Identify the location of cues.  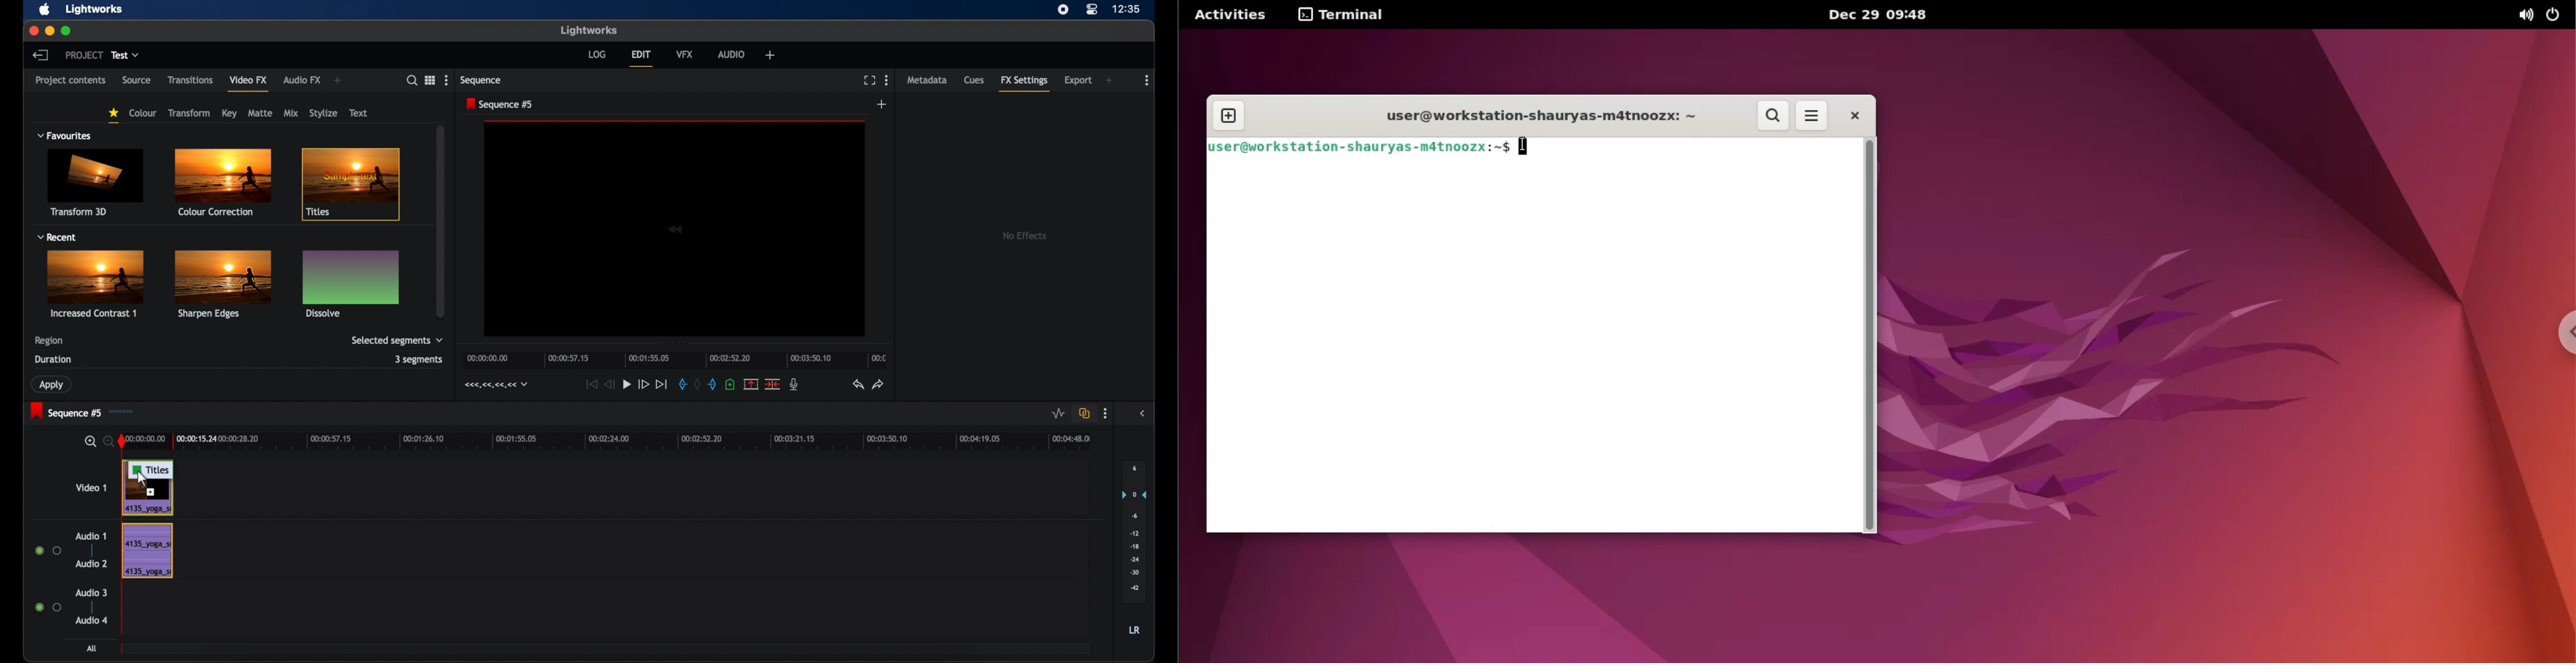
(975, 80).